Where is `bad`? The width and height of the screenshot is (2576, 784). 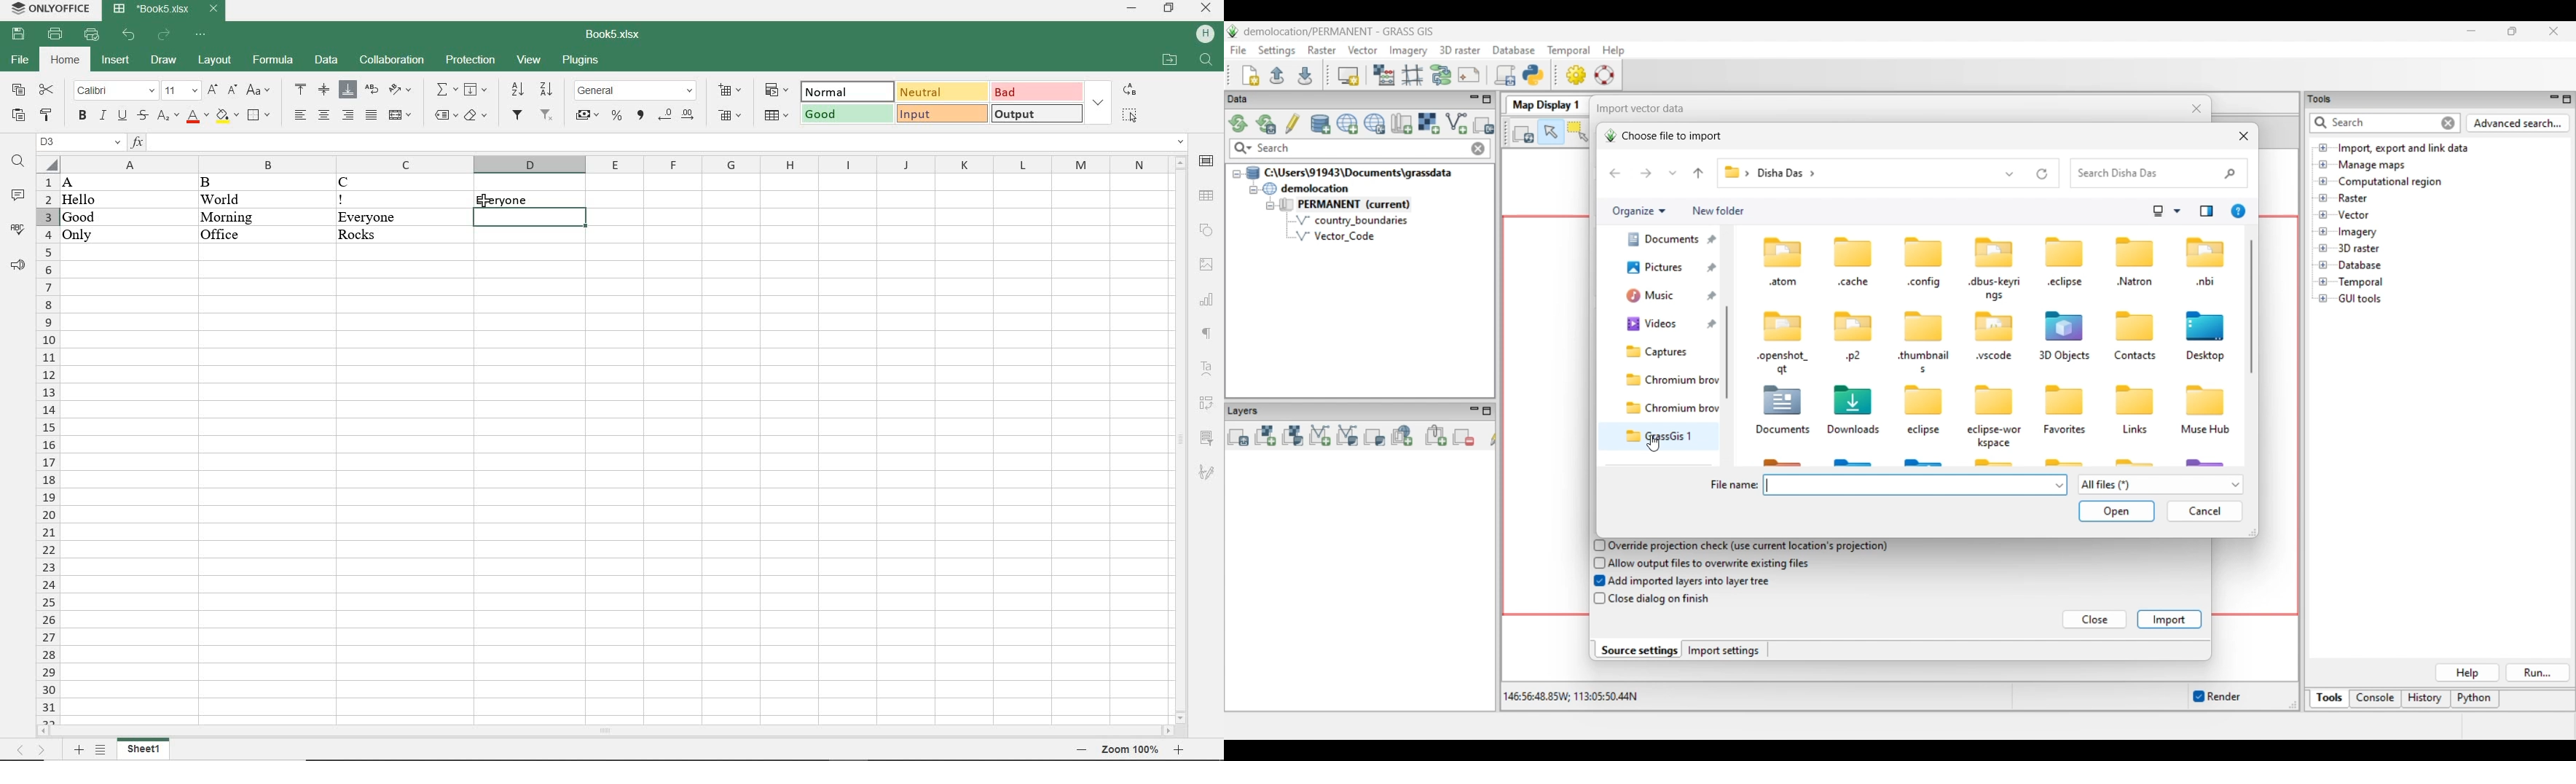
bad is located at coordinates (1035, 92).